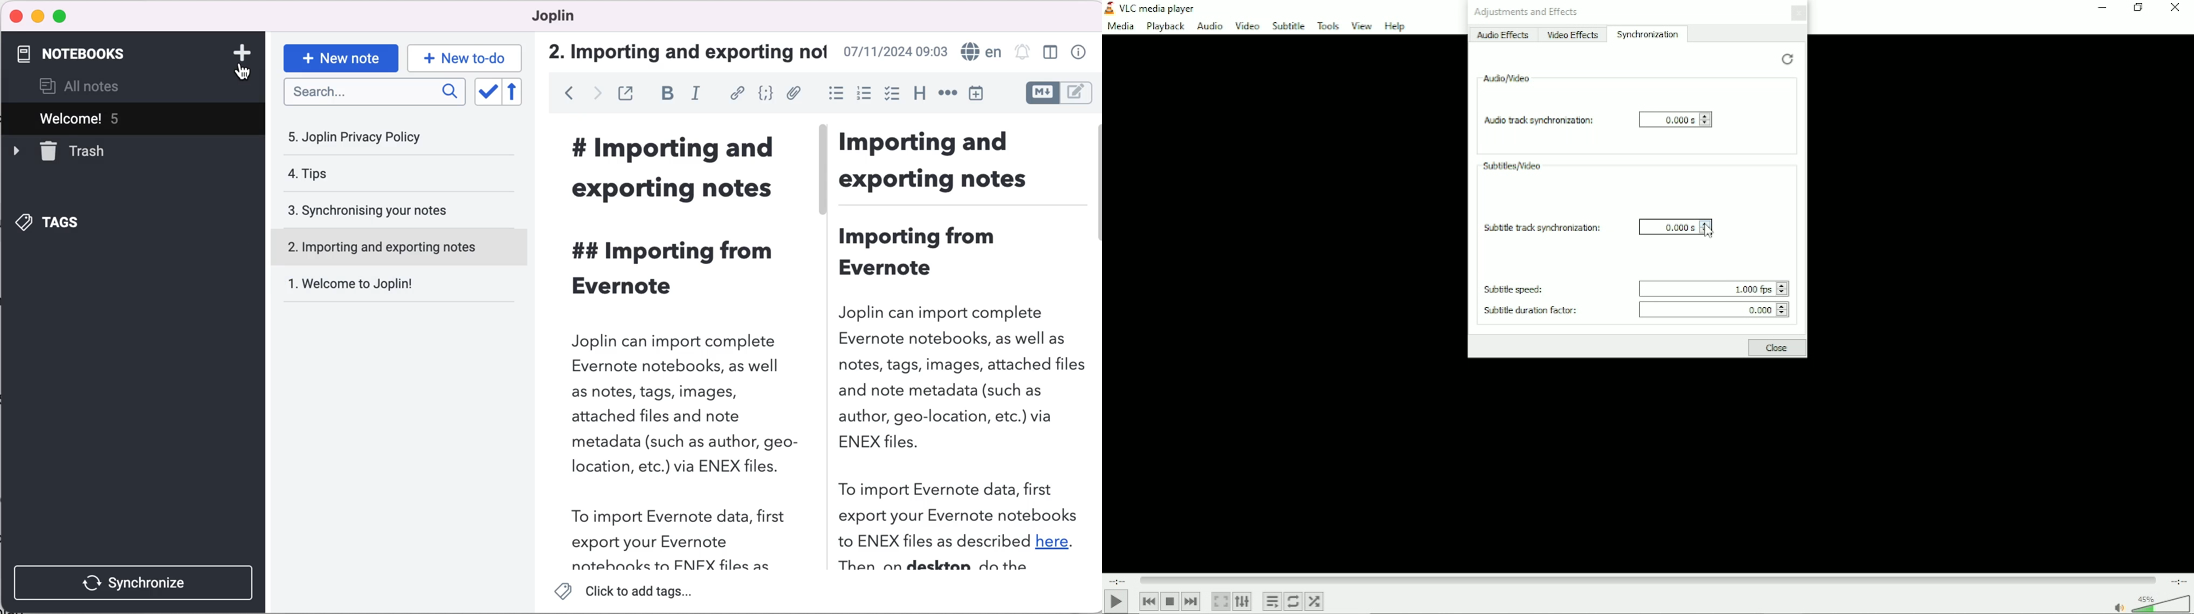  What do you see at coordinates (1528, 311) in the screenshot?
I see `Subtitle duration factor` at bounding box center [1528, 311].